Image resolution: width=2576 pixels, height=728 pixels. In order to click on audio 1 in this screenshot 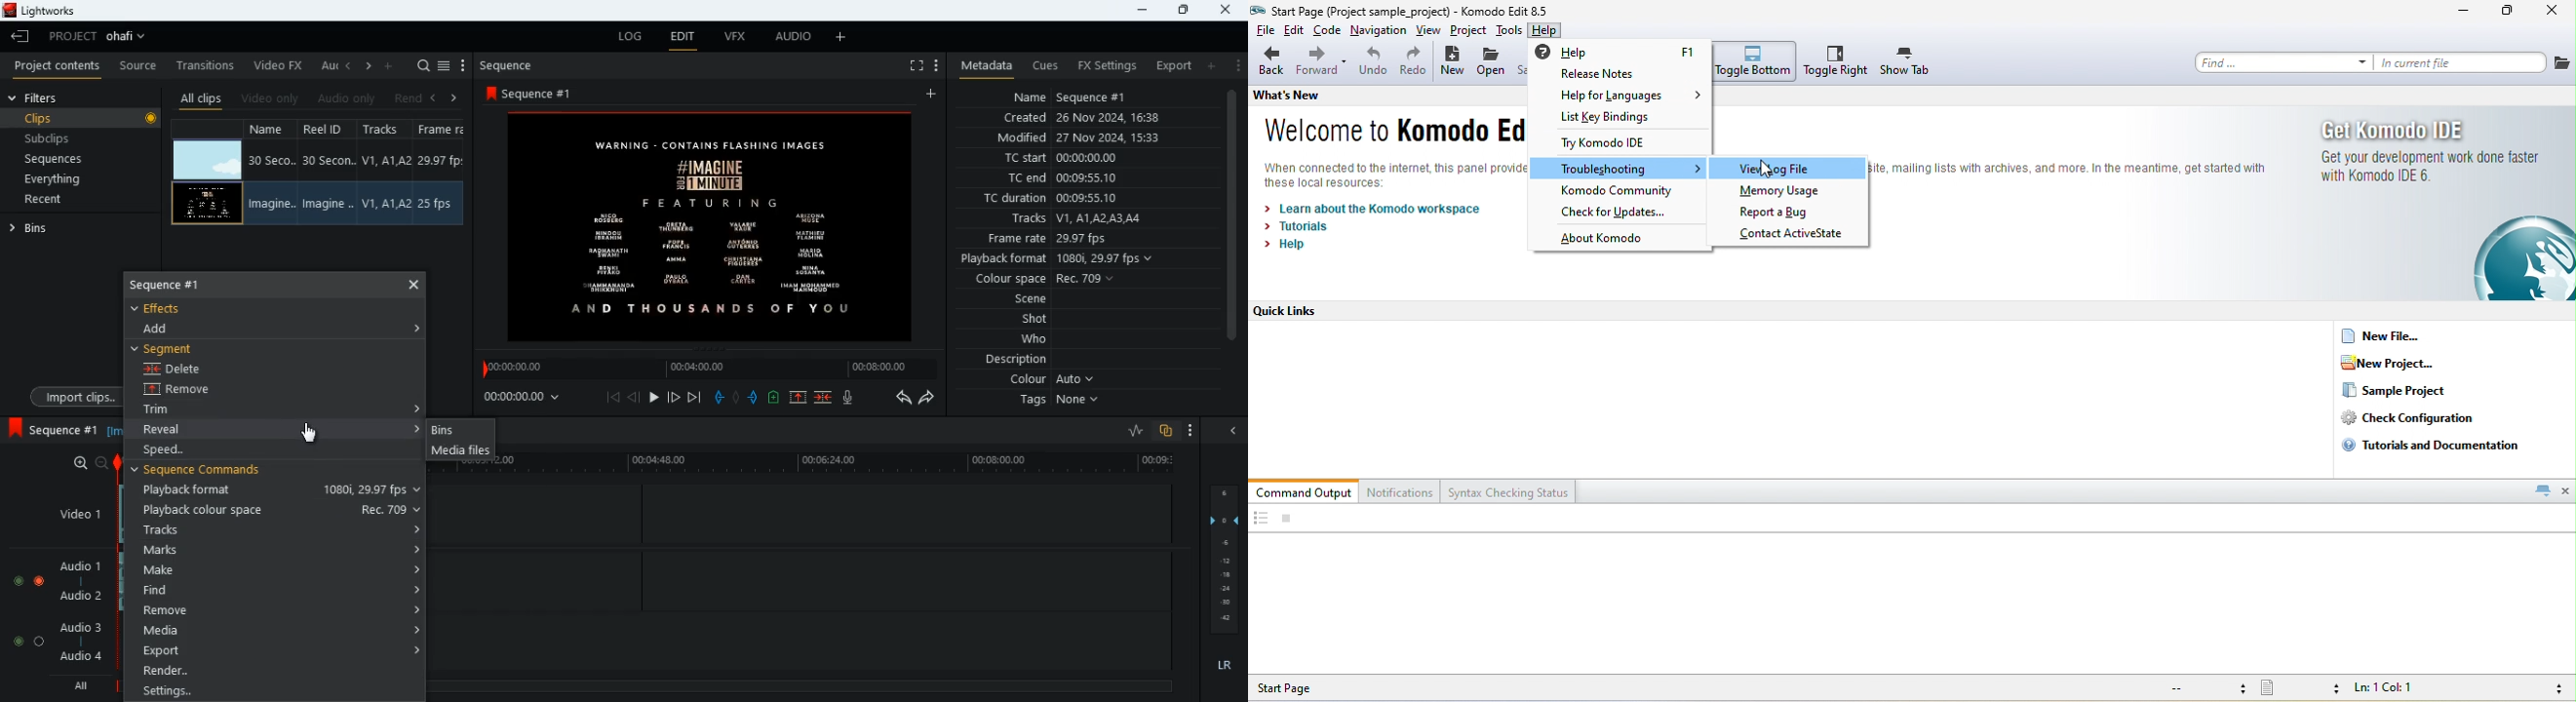, I will do `click(83, 569)`.